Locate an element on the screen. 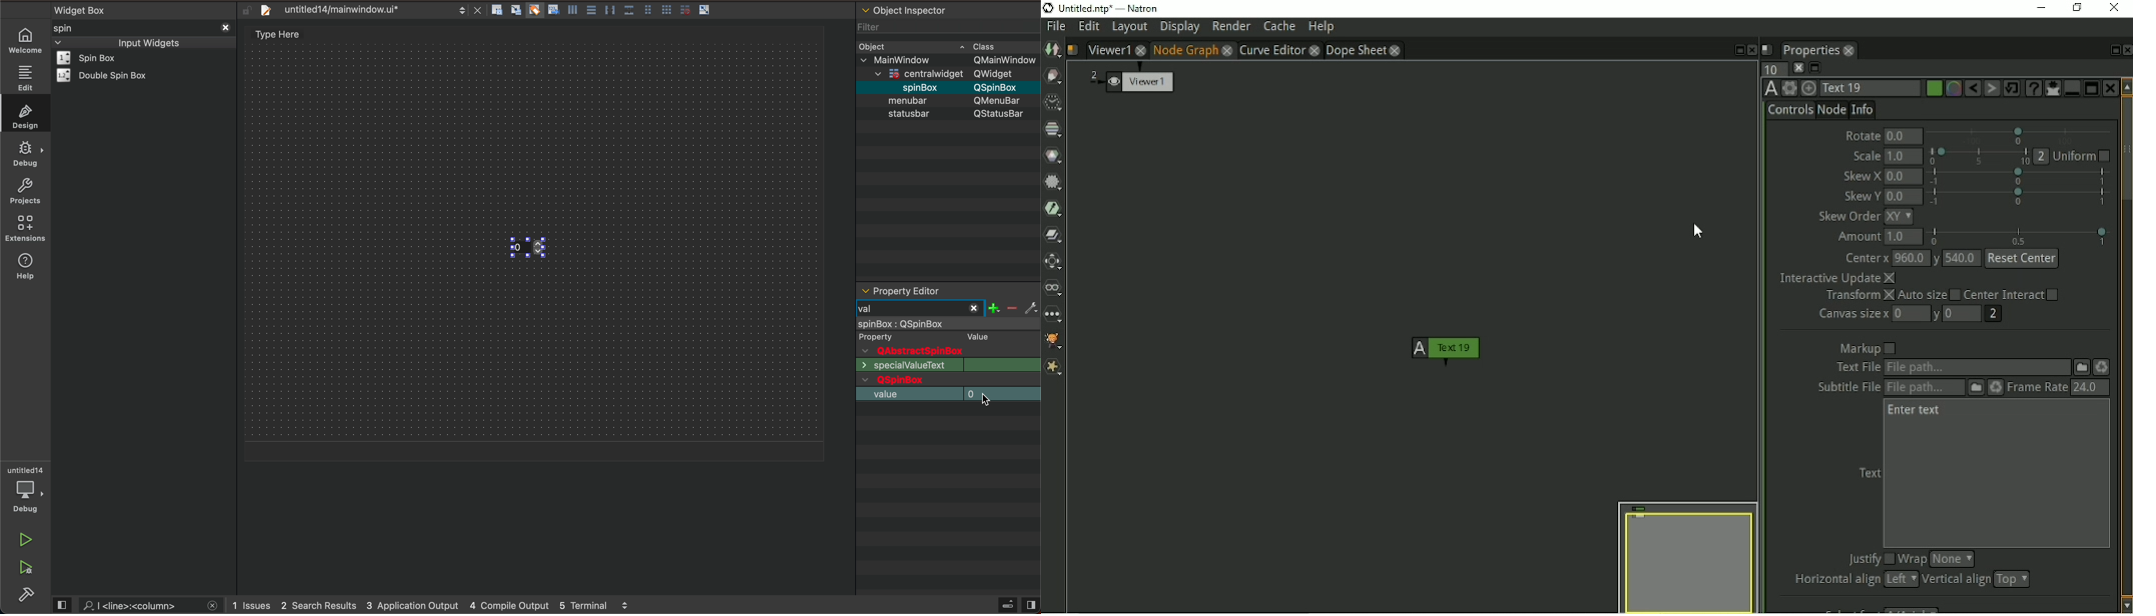  Restore default values is located at coordinates (2013, 88).